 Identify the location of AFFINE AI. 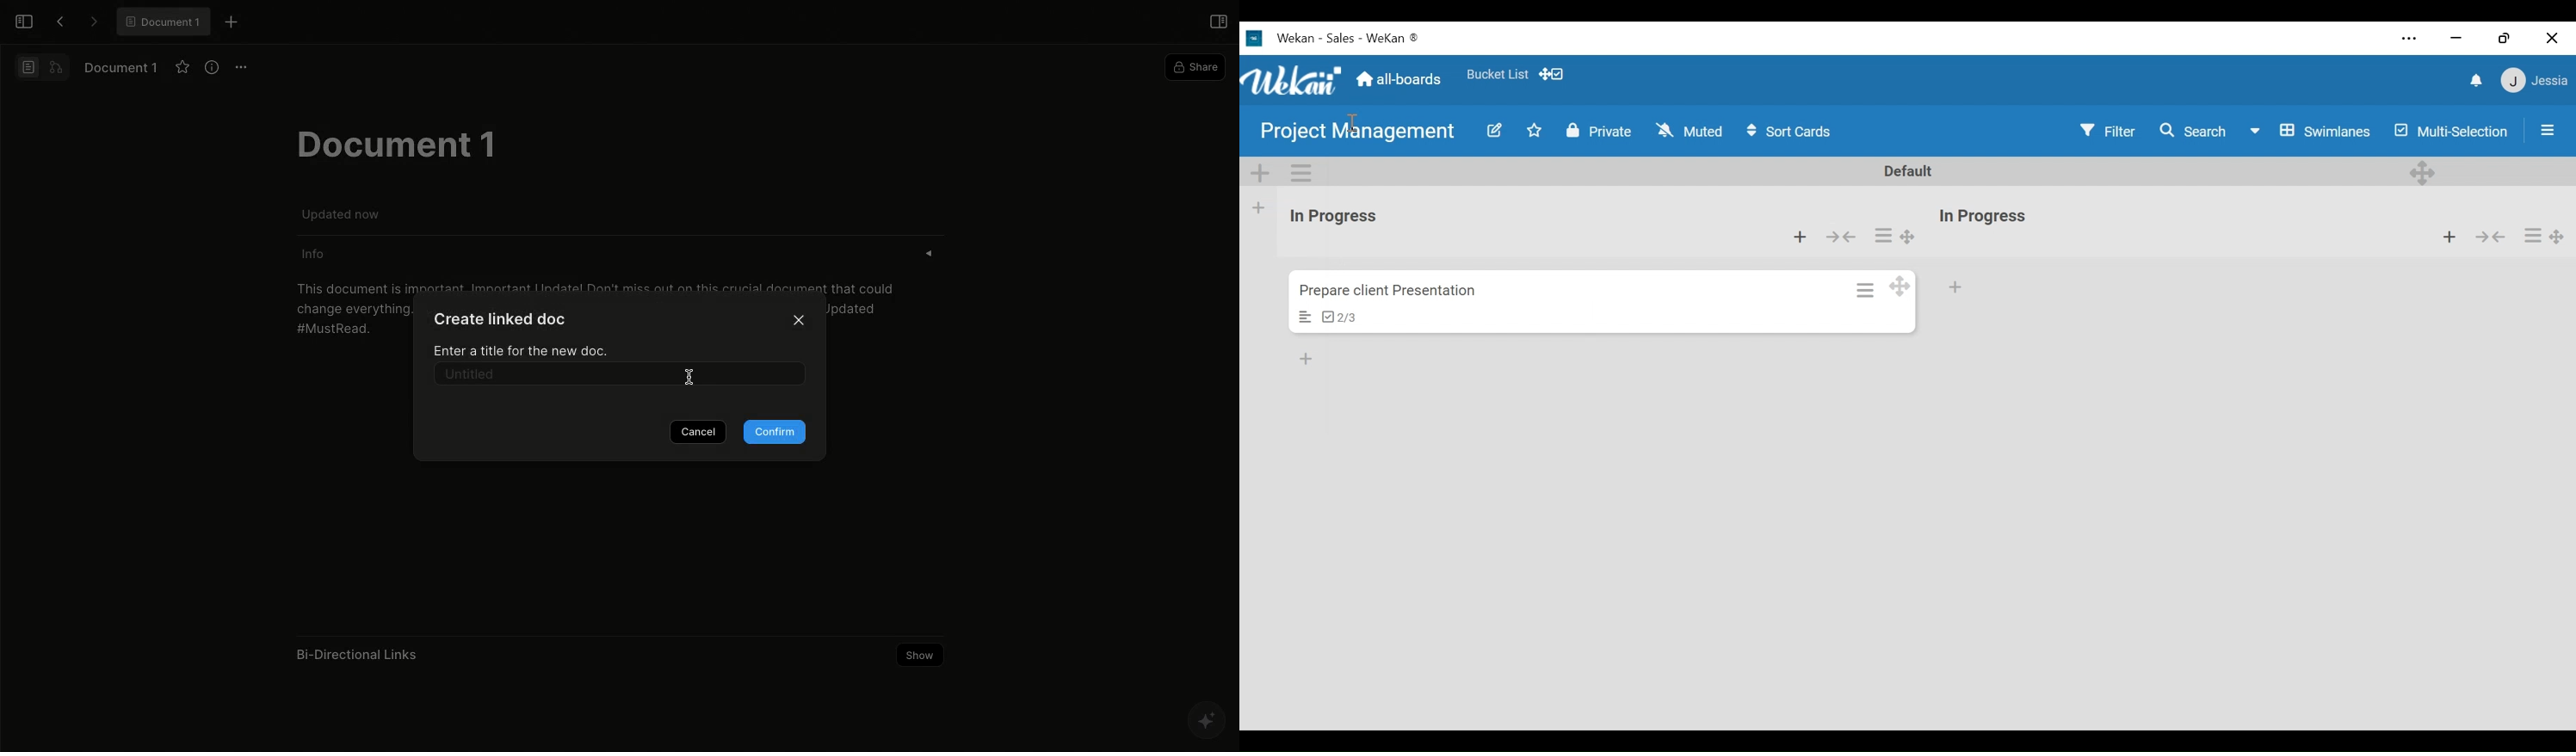
(1204, 721).